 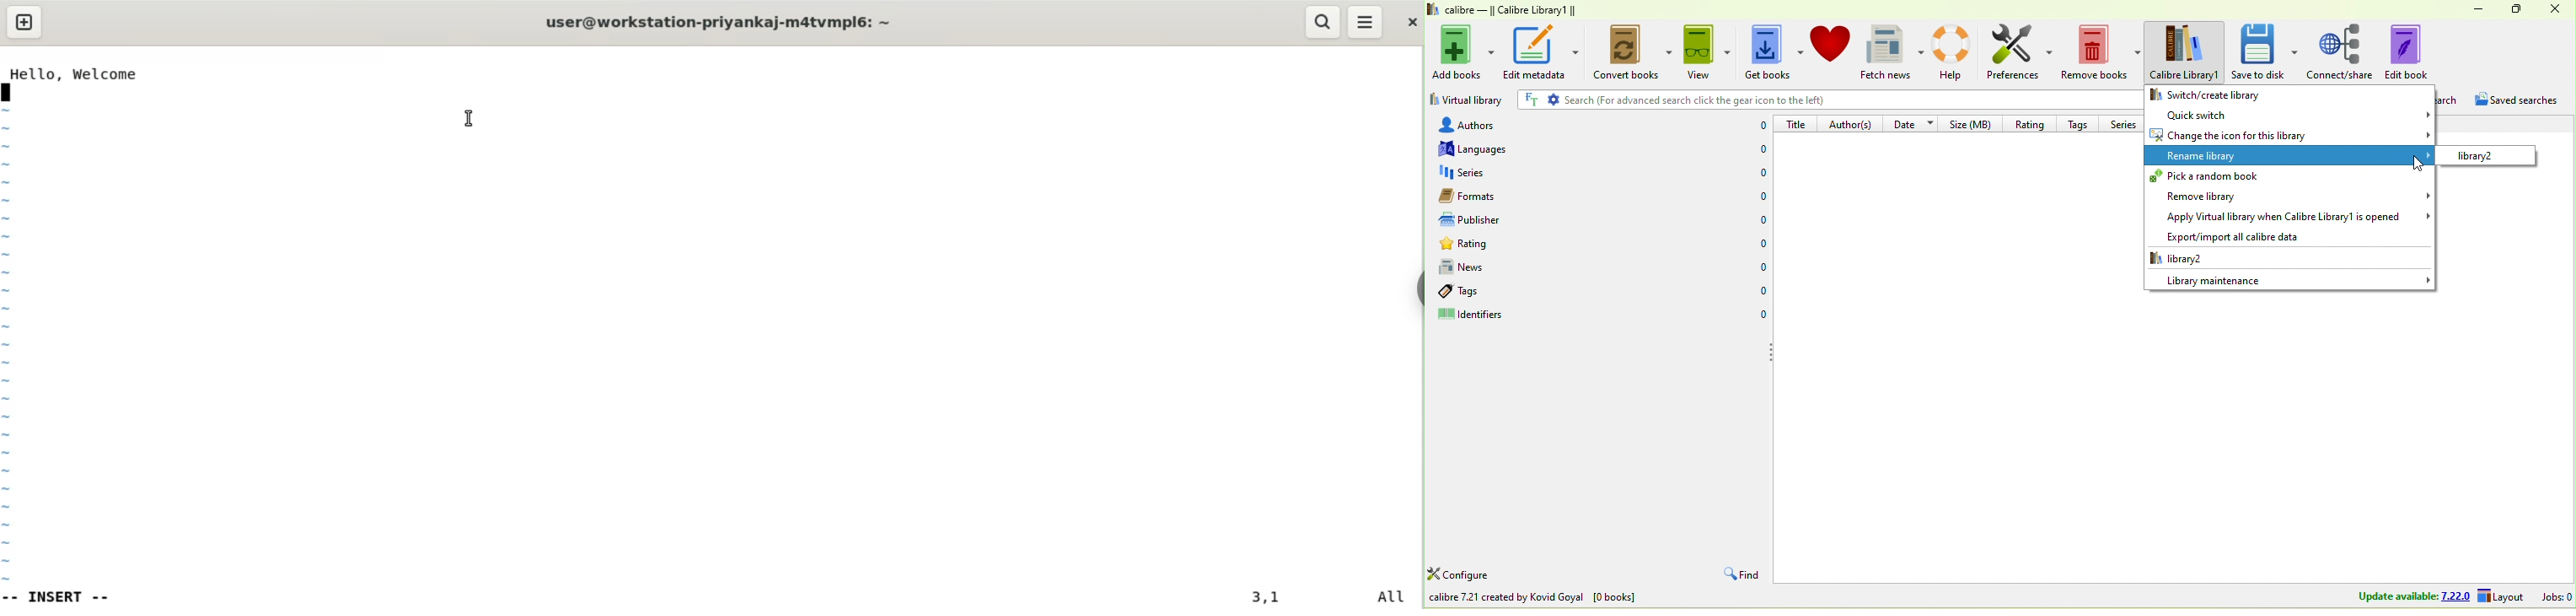 What do you see at coordinates (1824, 100) in the screenshot?
I see `search (for advanced search click the gear icon to the left` at bounding box center [1824, 100].